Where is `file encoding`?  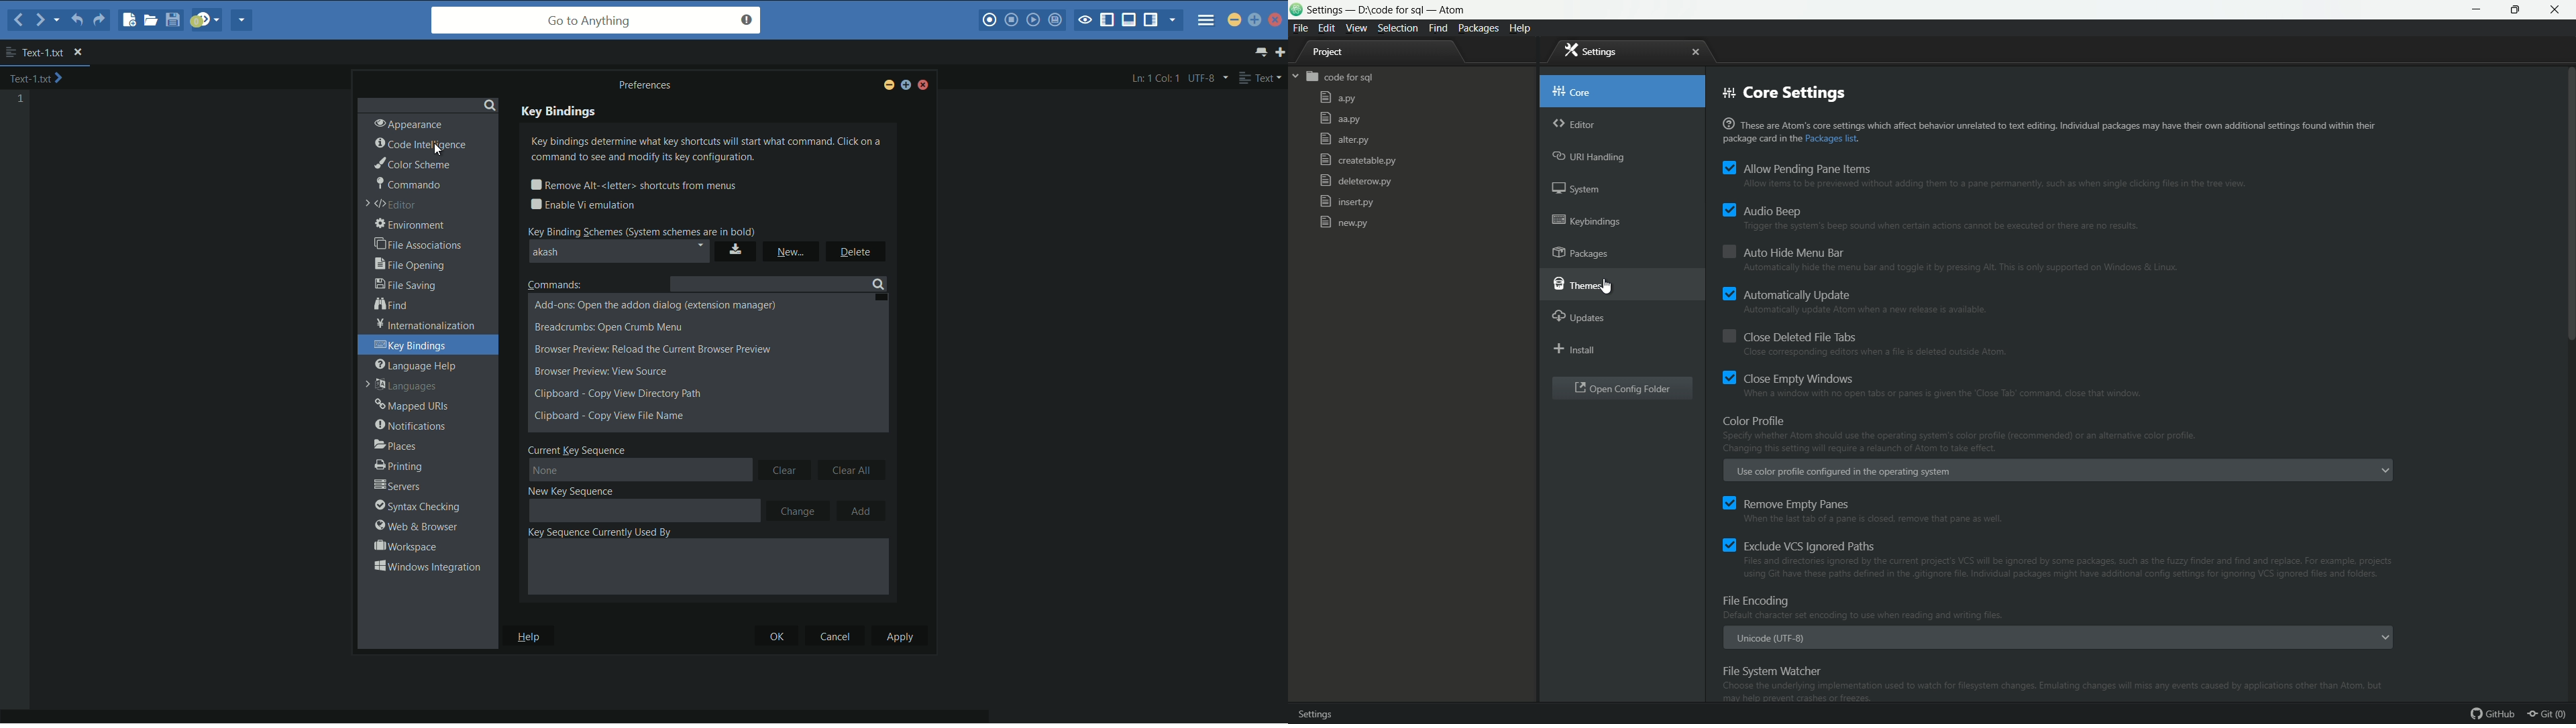 file encoding is located at coordinates (1760, 601).